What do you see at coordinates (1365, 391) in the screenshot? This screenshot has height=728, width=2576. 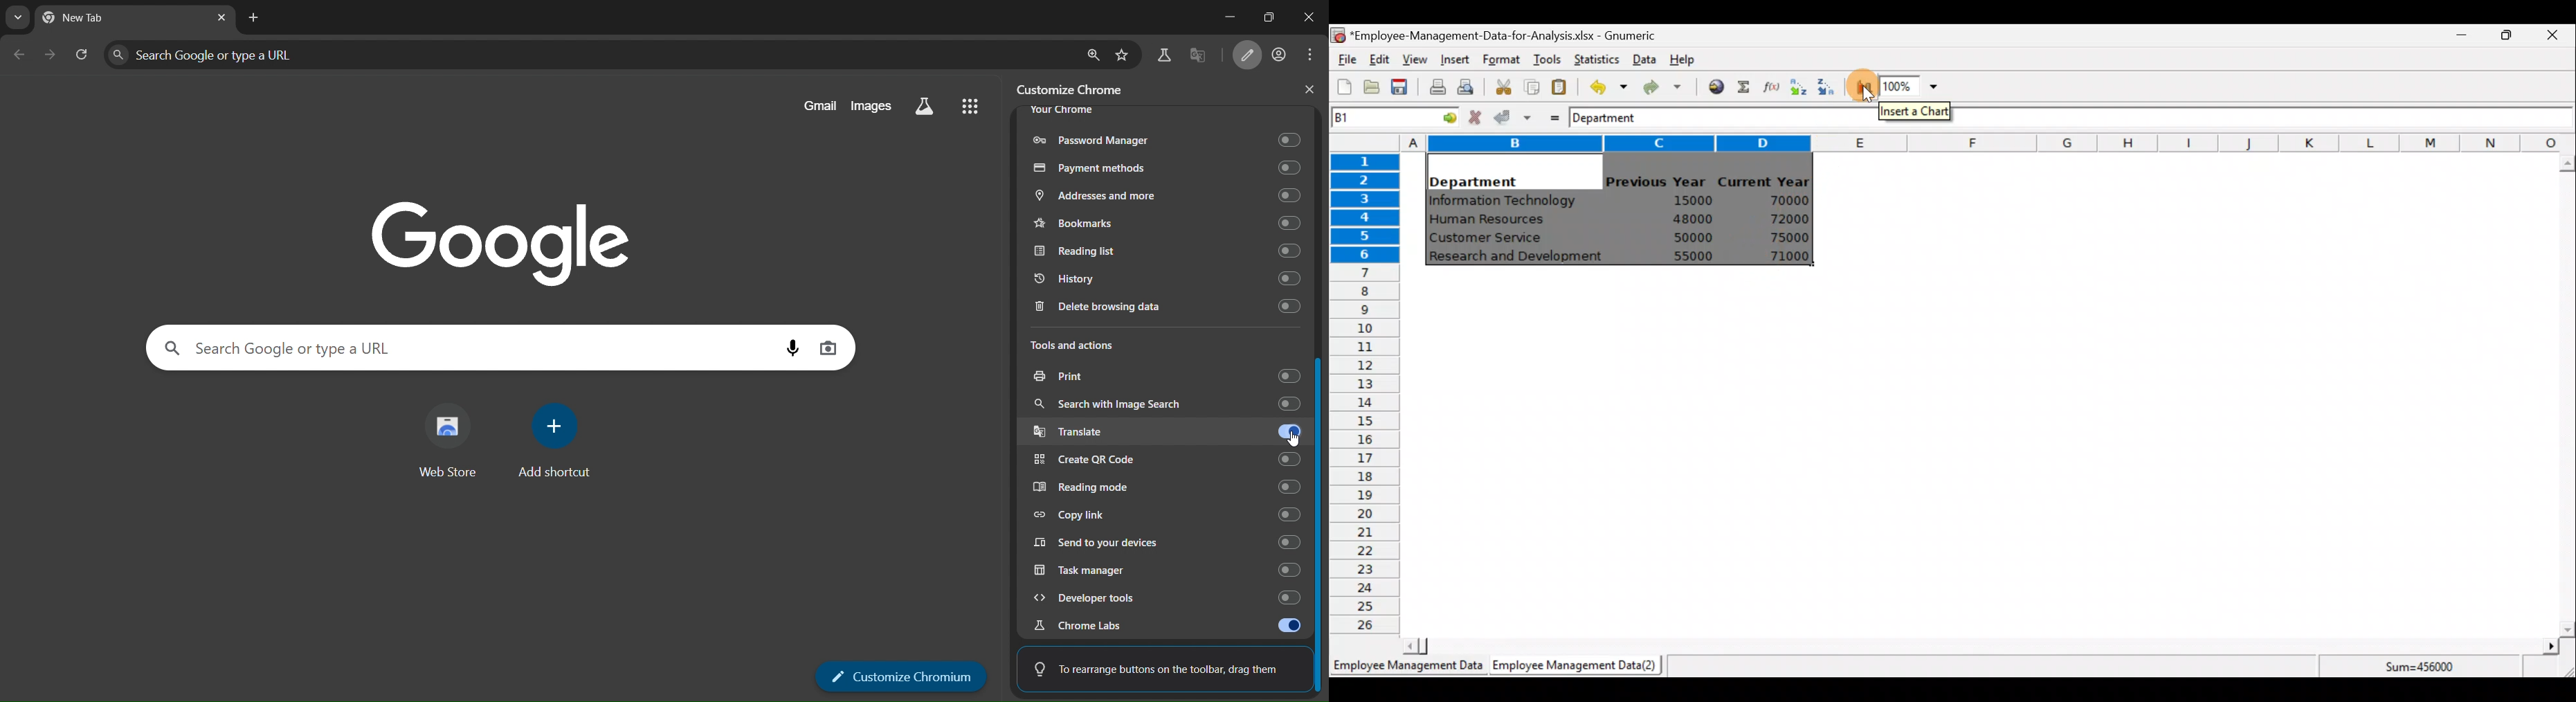 I see `Rows` at bounding box center [1365, 391].